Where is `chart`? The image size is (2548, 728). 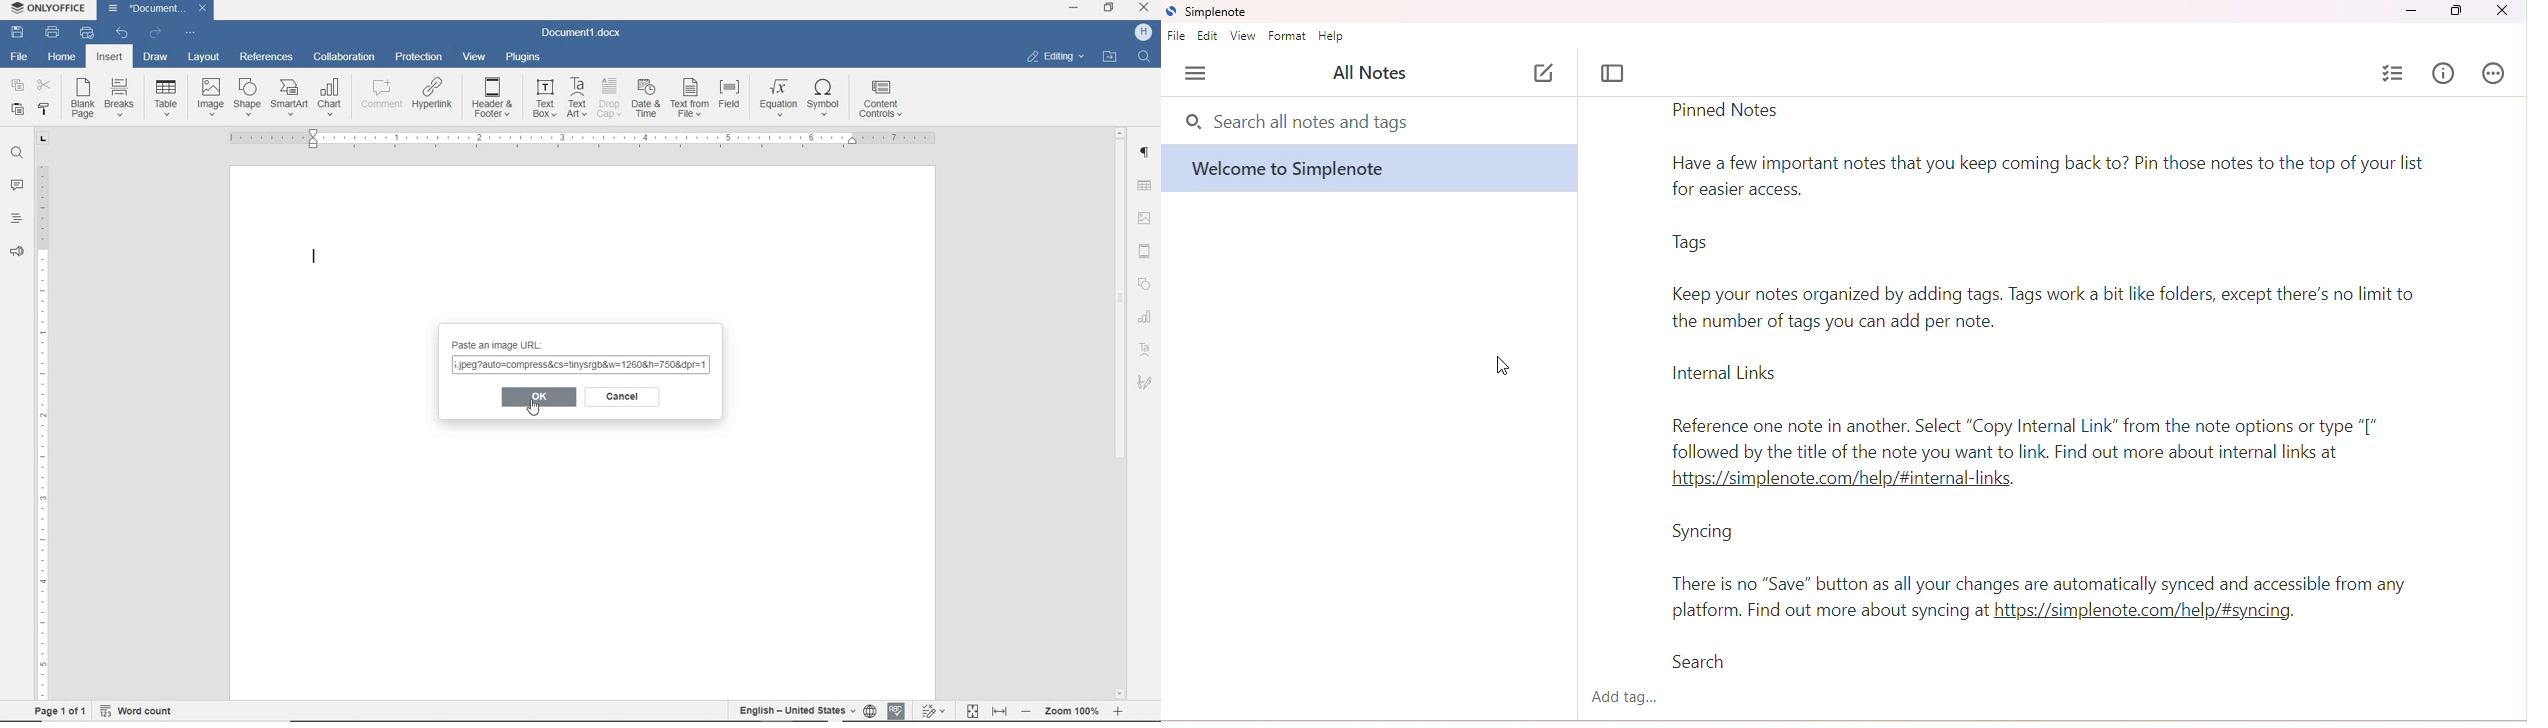 chart is located at coordinates (1145, 317).